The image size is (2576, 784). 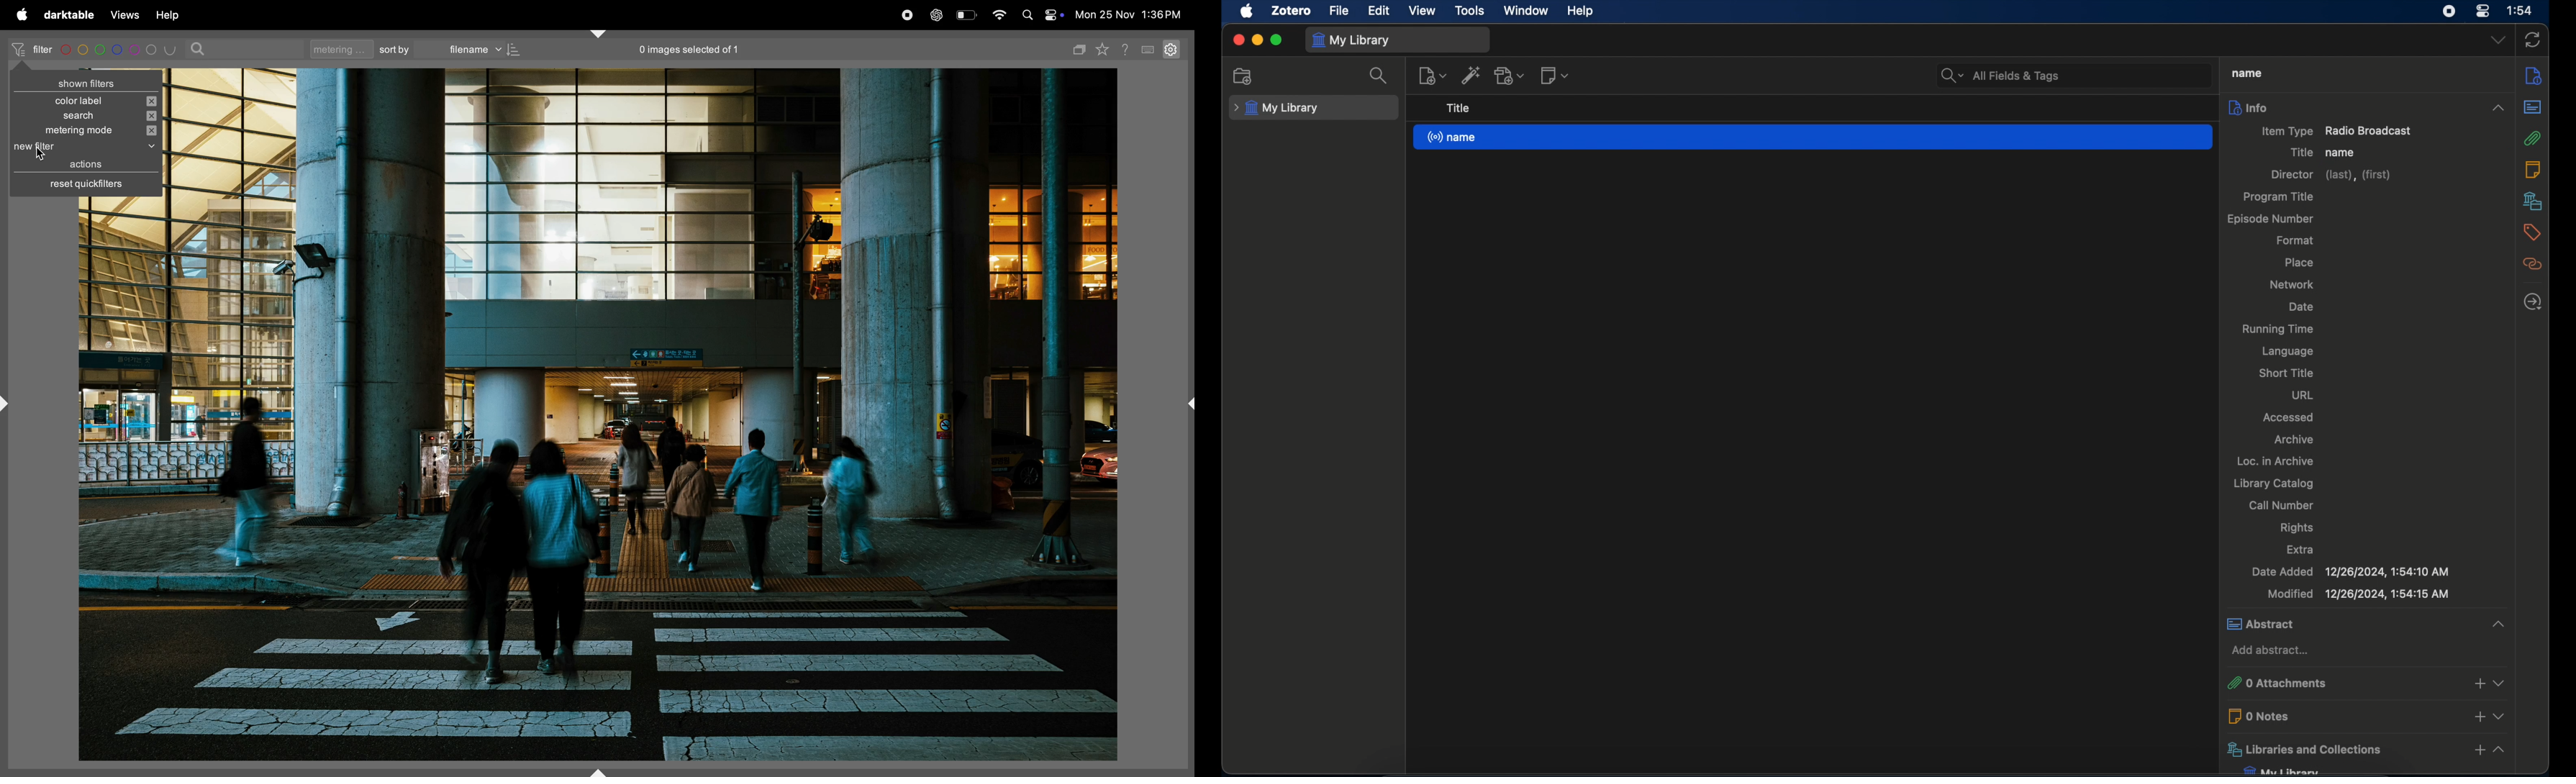 What do you see at coordinates (1080, 48) in the screenshot?
I see `copy` at bounding box center [1080, 48].